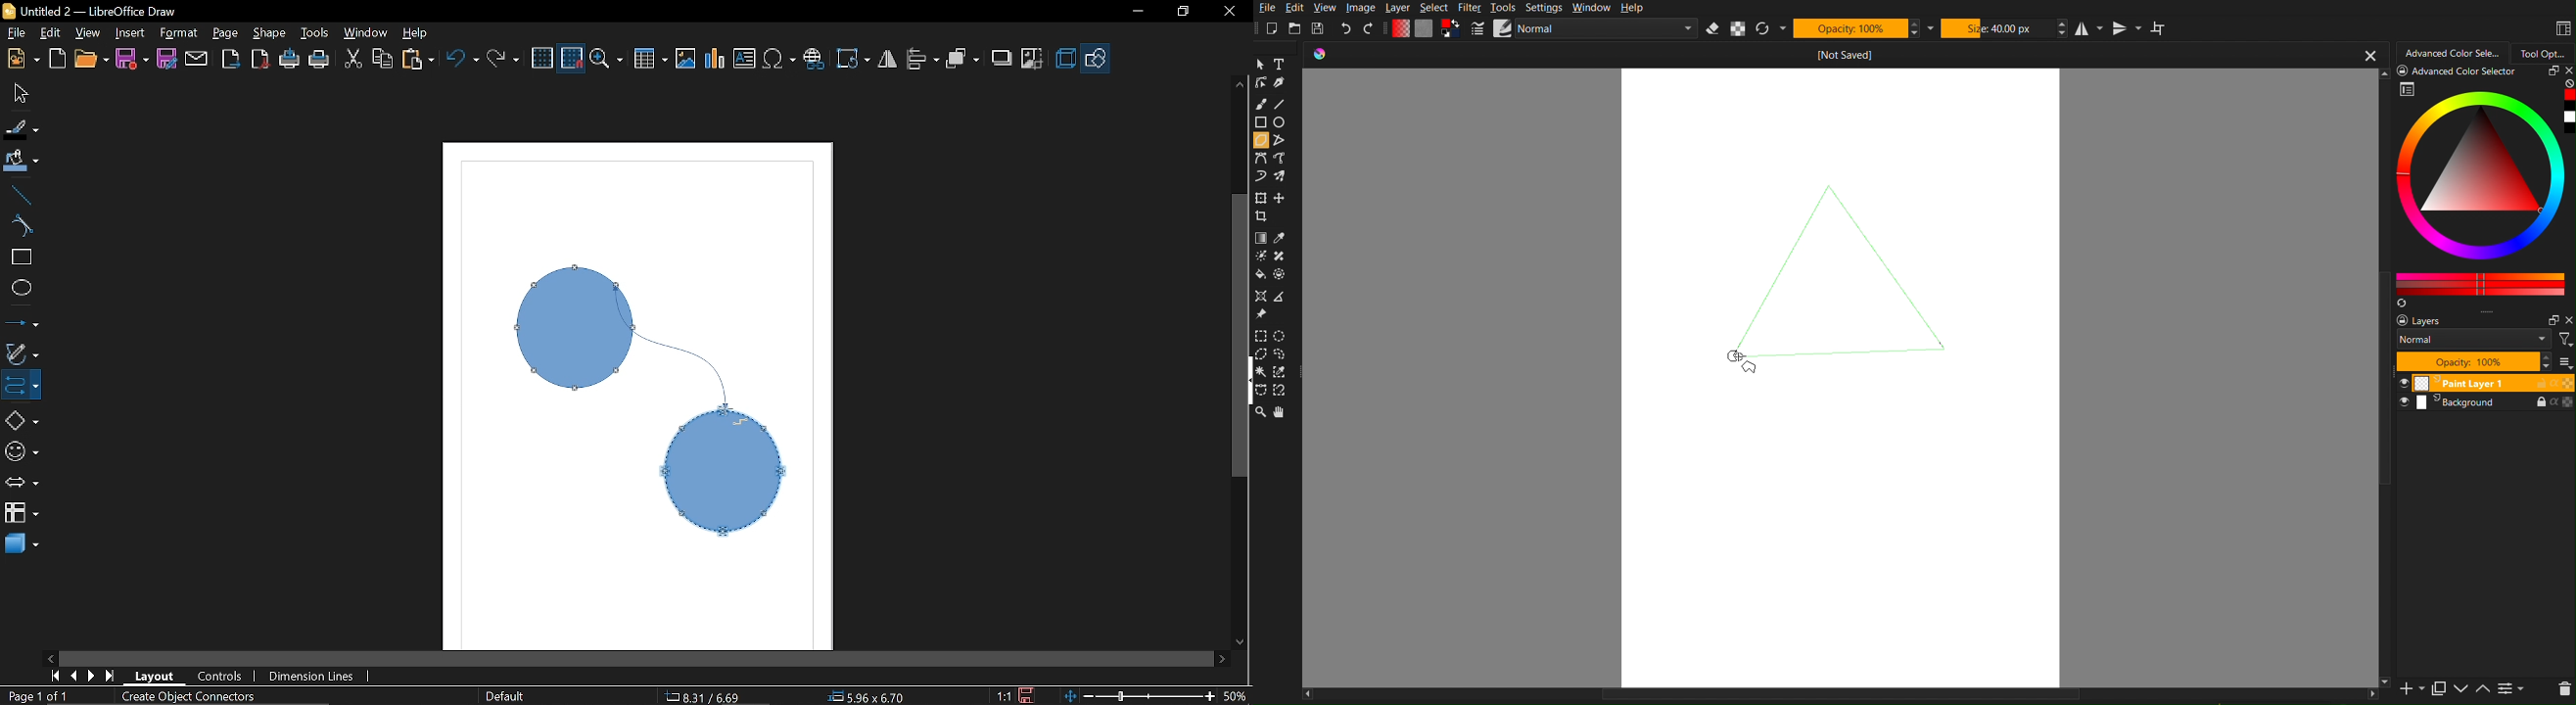 The width and height of the screenshot is (2576, 728). Describe the element at coordinates (2384, 378) in the screenshot. I see `scroll bar` at that location.